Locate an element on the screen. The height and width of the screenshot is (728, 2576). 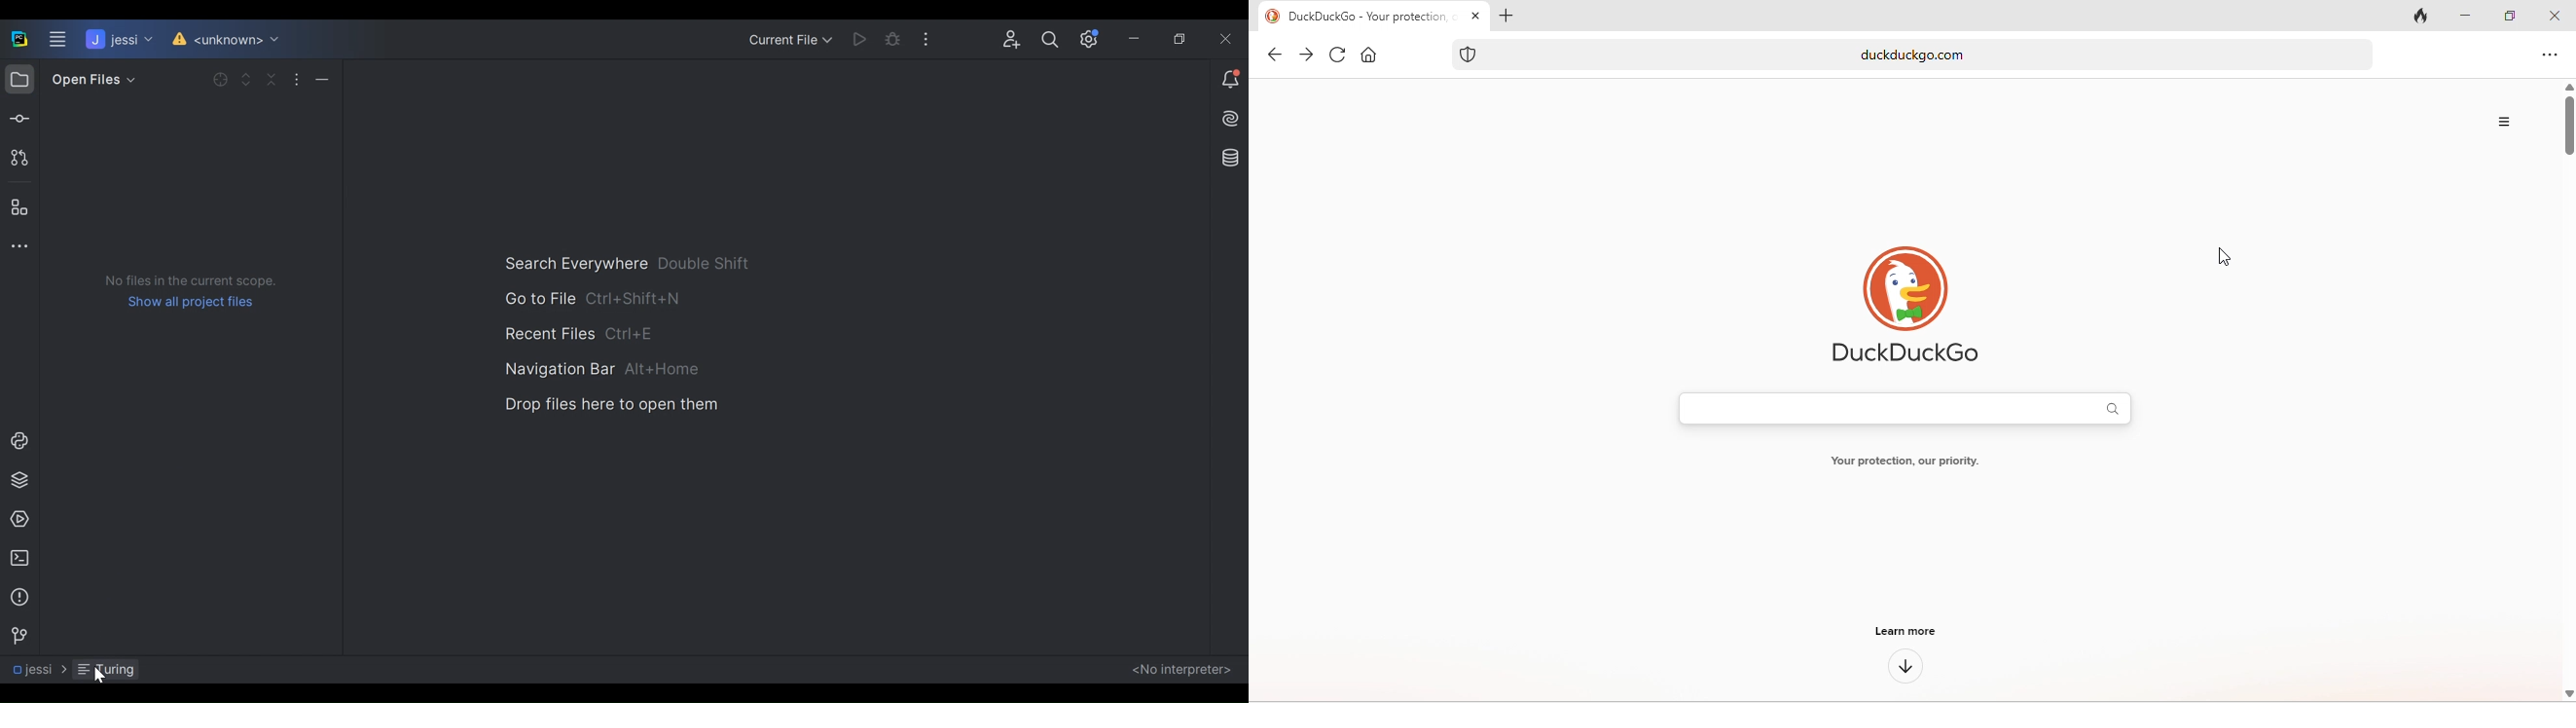
Navigation Bar Shortcut is located at coordinates (599, 369).